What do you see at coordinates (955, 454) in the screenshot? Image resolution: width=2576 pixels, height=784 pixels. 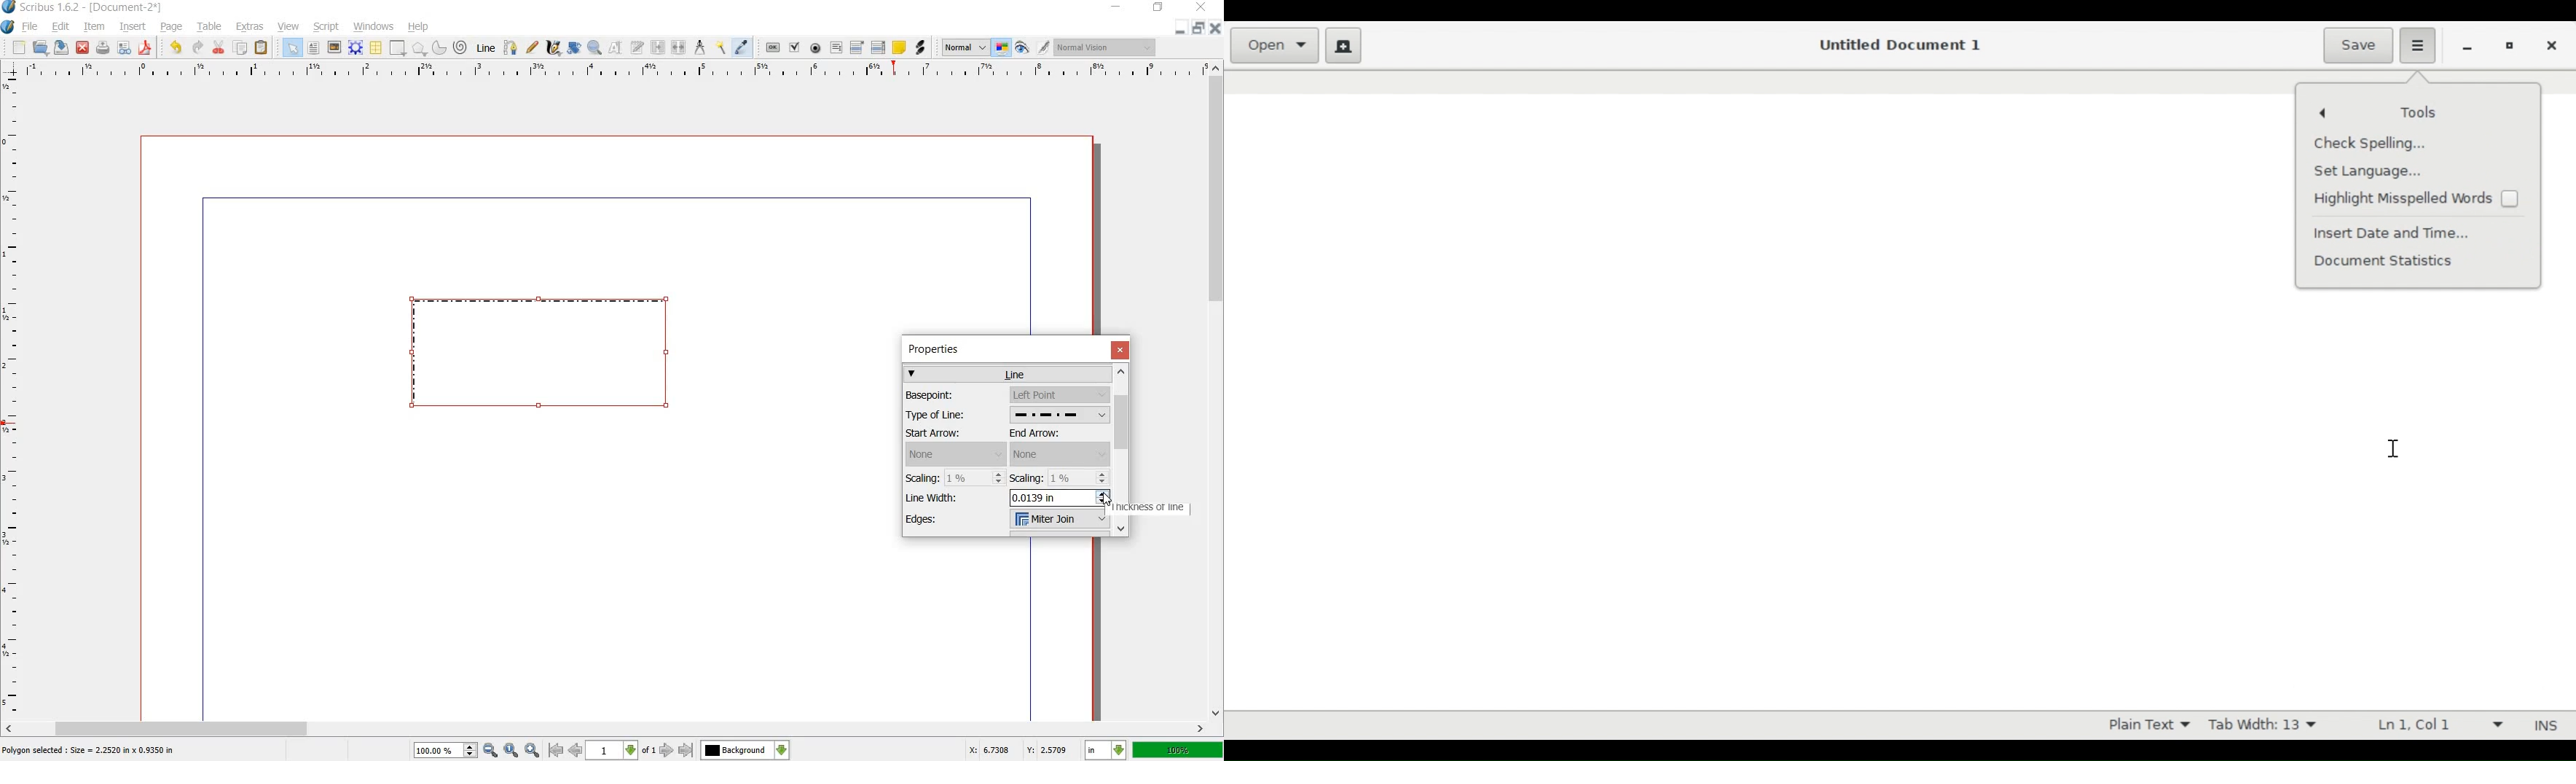 I see `None` at bounding box center [955, 454].